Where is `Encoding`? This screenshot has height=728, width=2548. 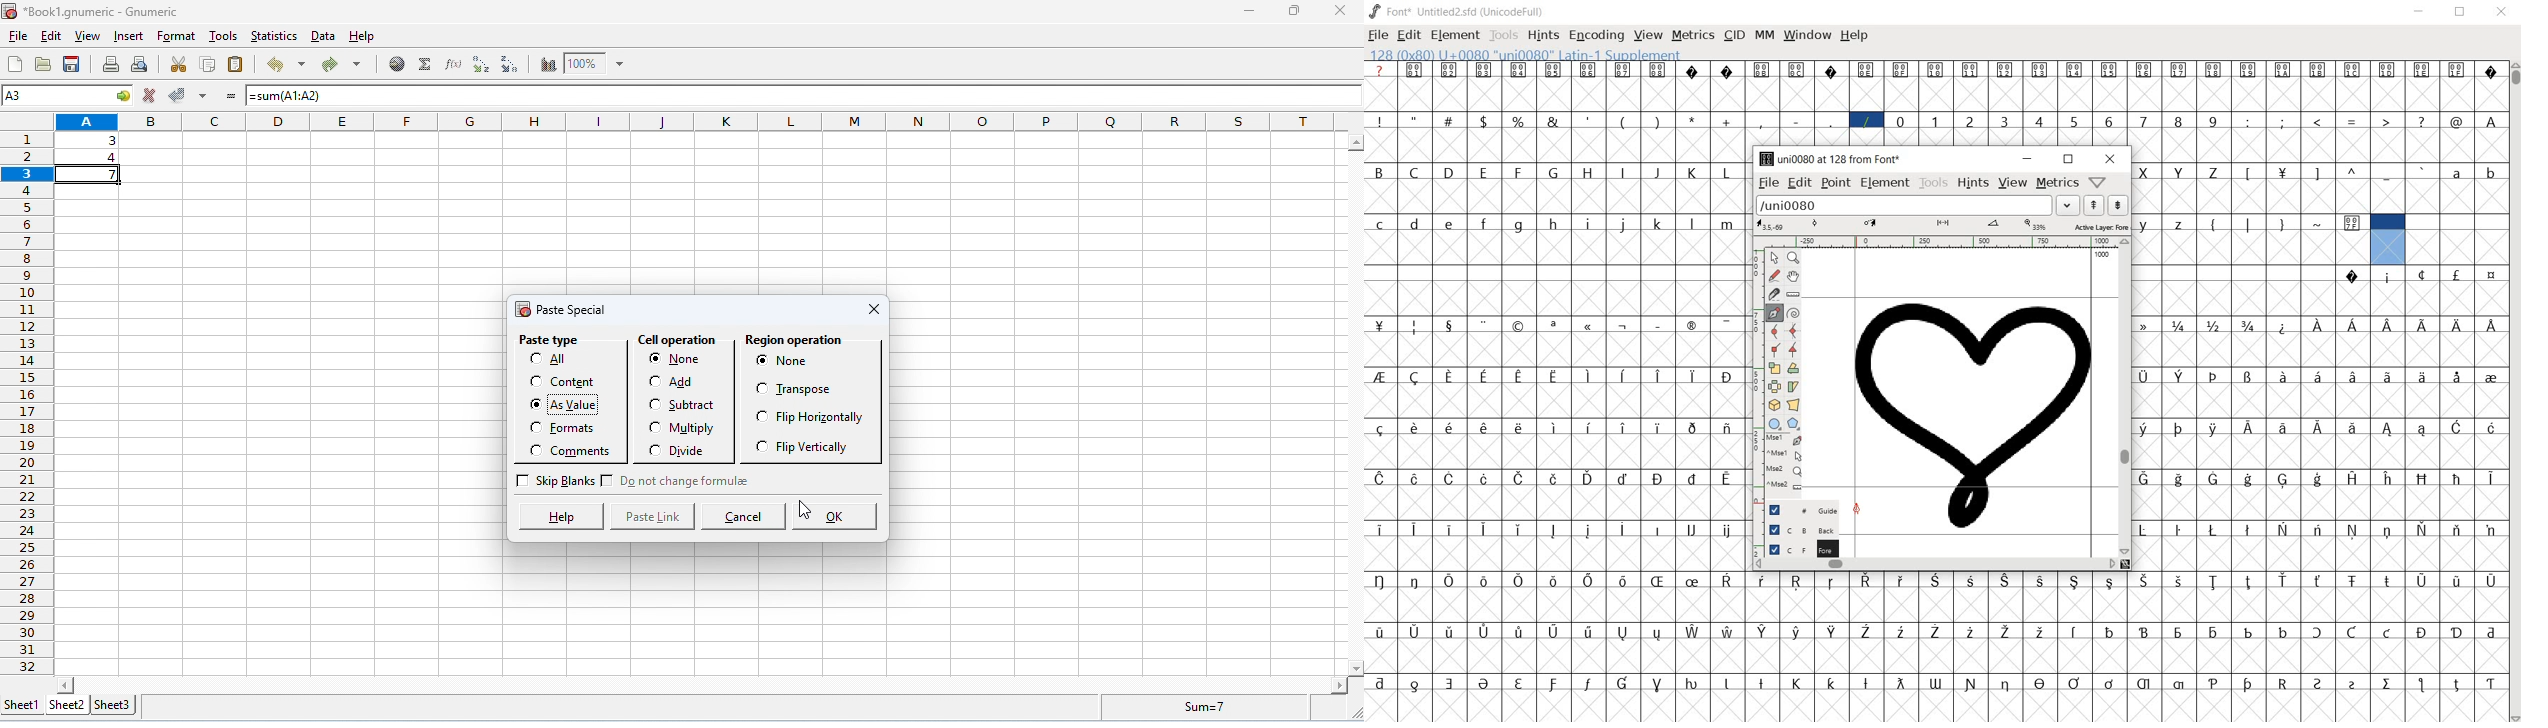 Encoding is located at coordinates (1514, 10).